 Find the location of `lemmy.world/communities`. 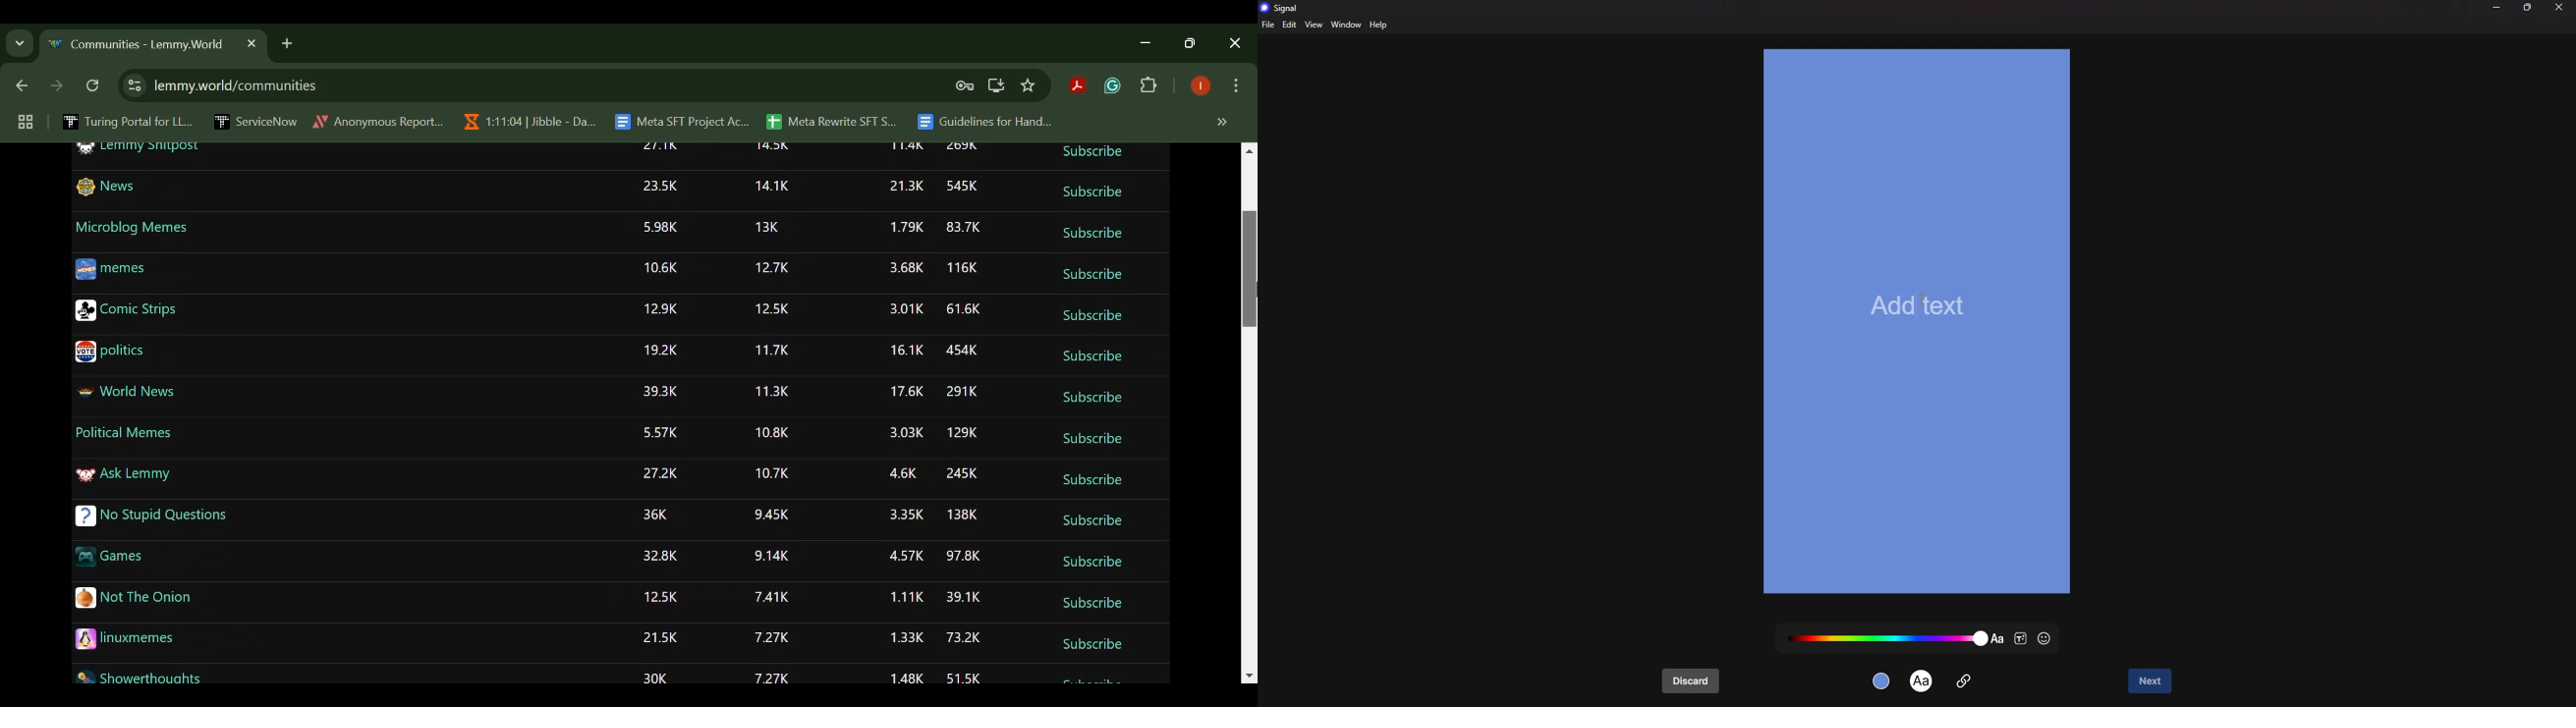

lemmy.world/communities is located at coordinates (238, 84).